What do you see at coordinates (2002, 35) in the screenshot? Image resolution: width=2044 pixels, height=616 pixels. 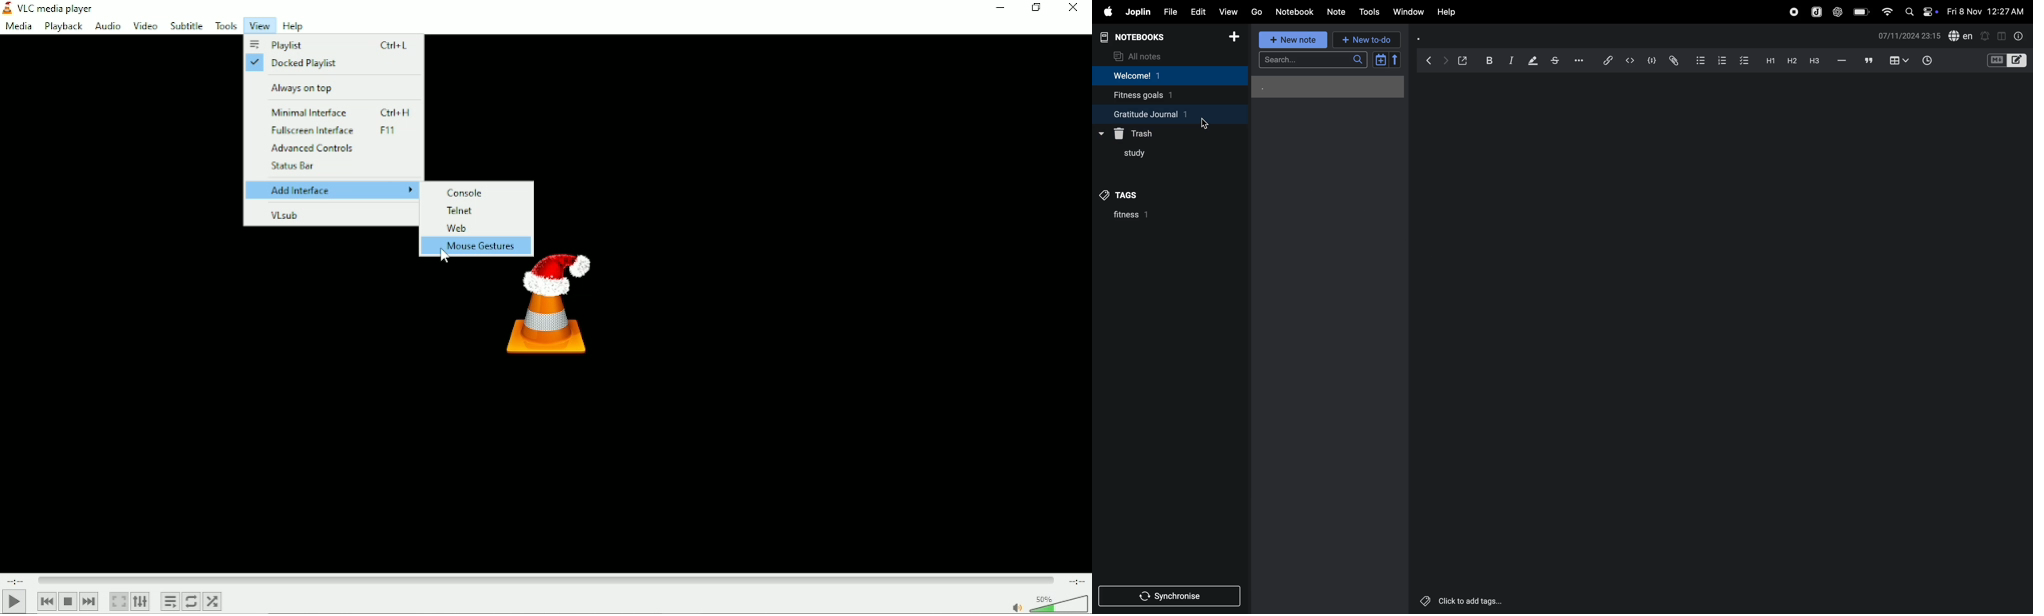 I see `toogle window` at bounding box center [2002, 35].